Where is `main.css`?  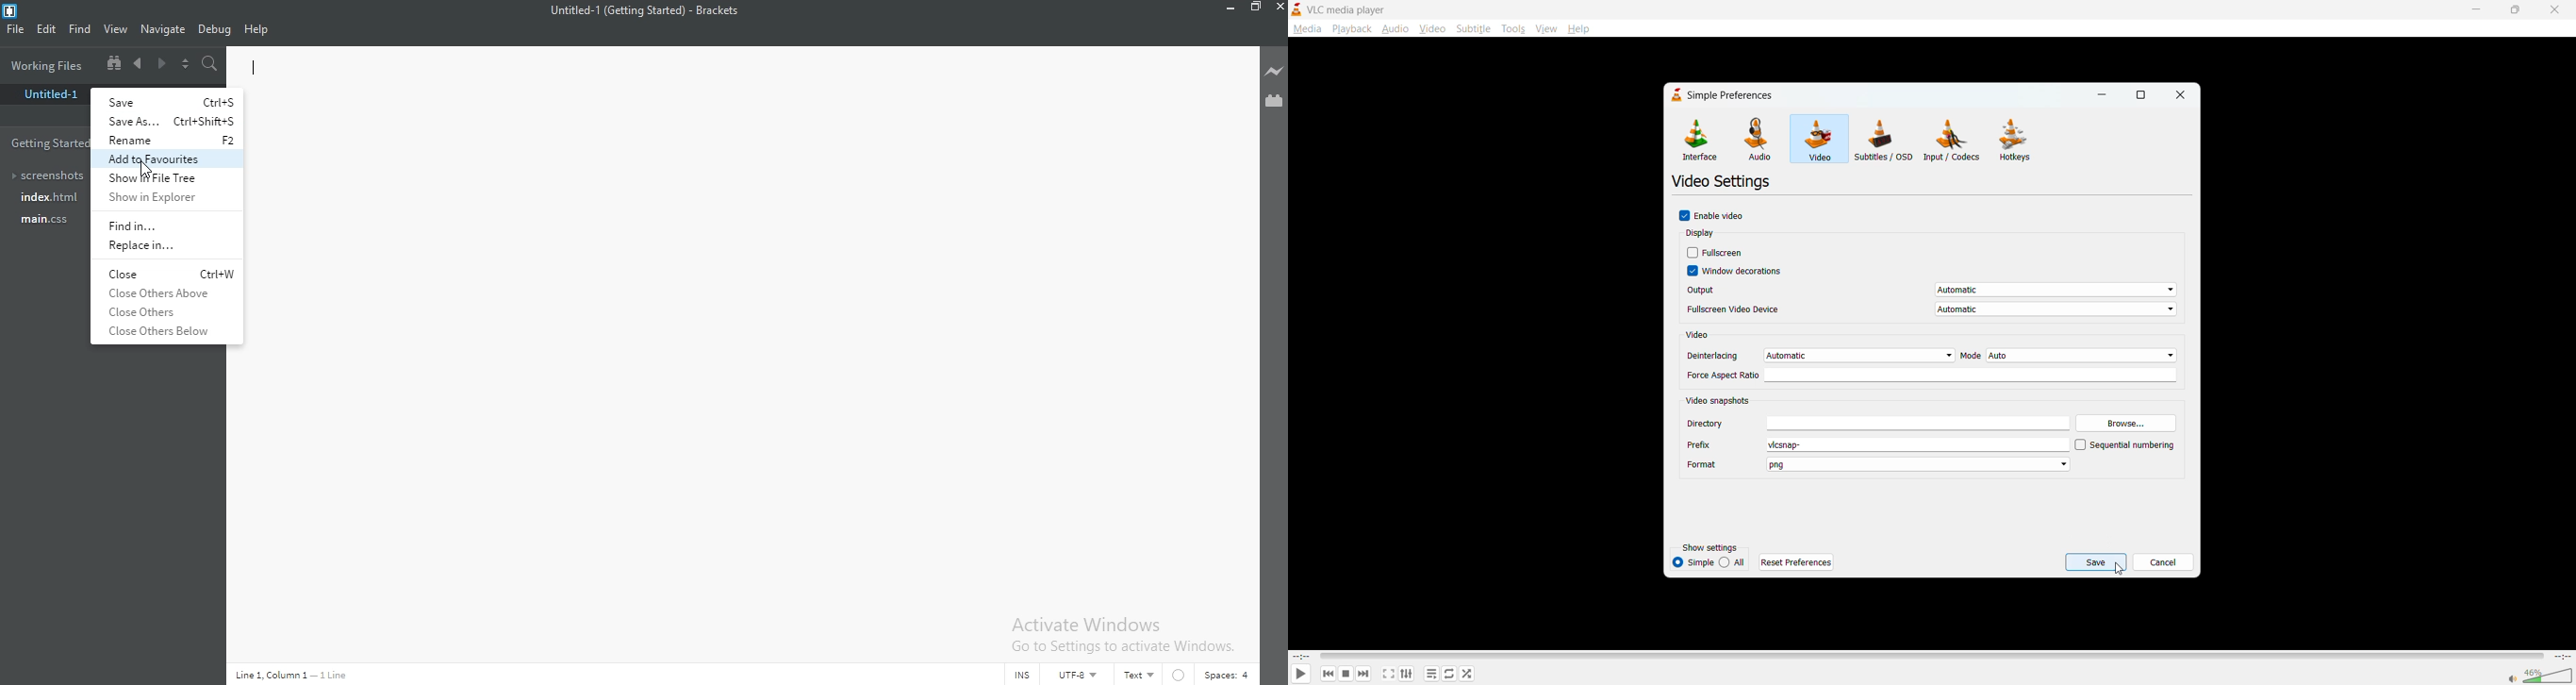
main.css is located at coordinates (42, 222).